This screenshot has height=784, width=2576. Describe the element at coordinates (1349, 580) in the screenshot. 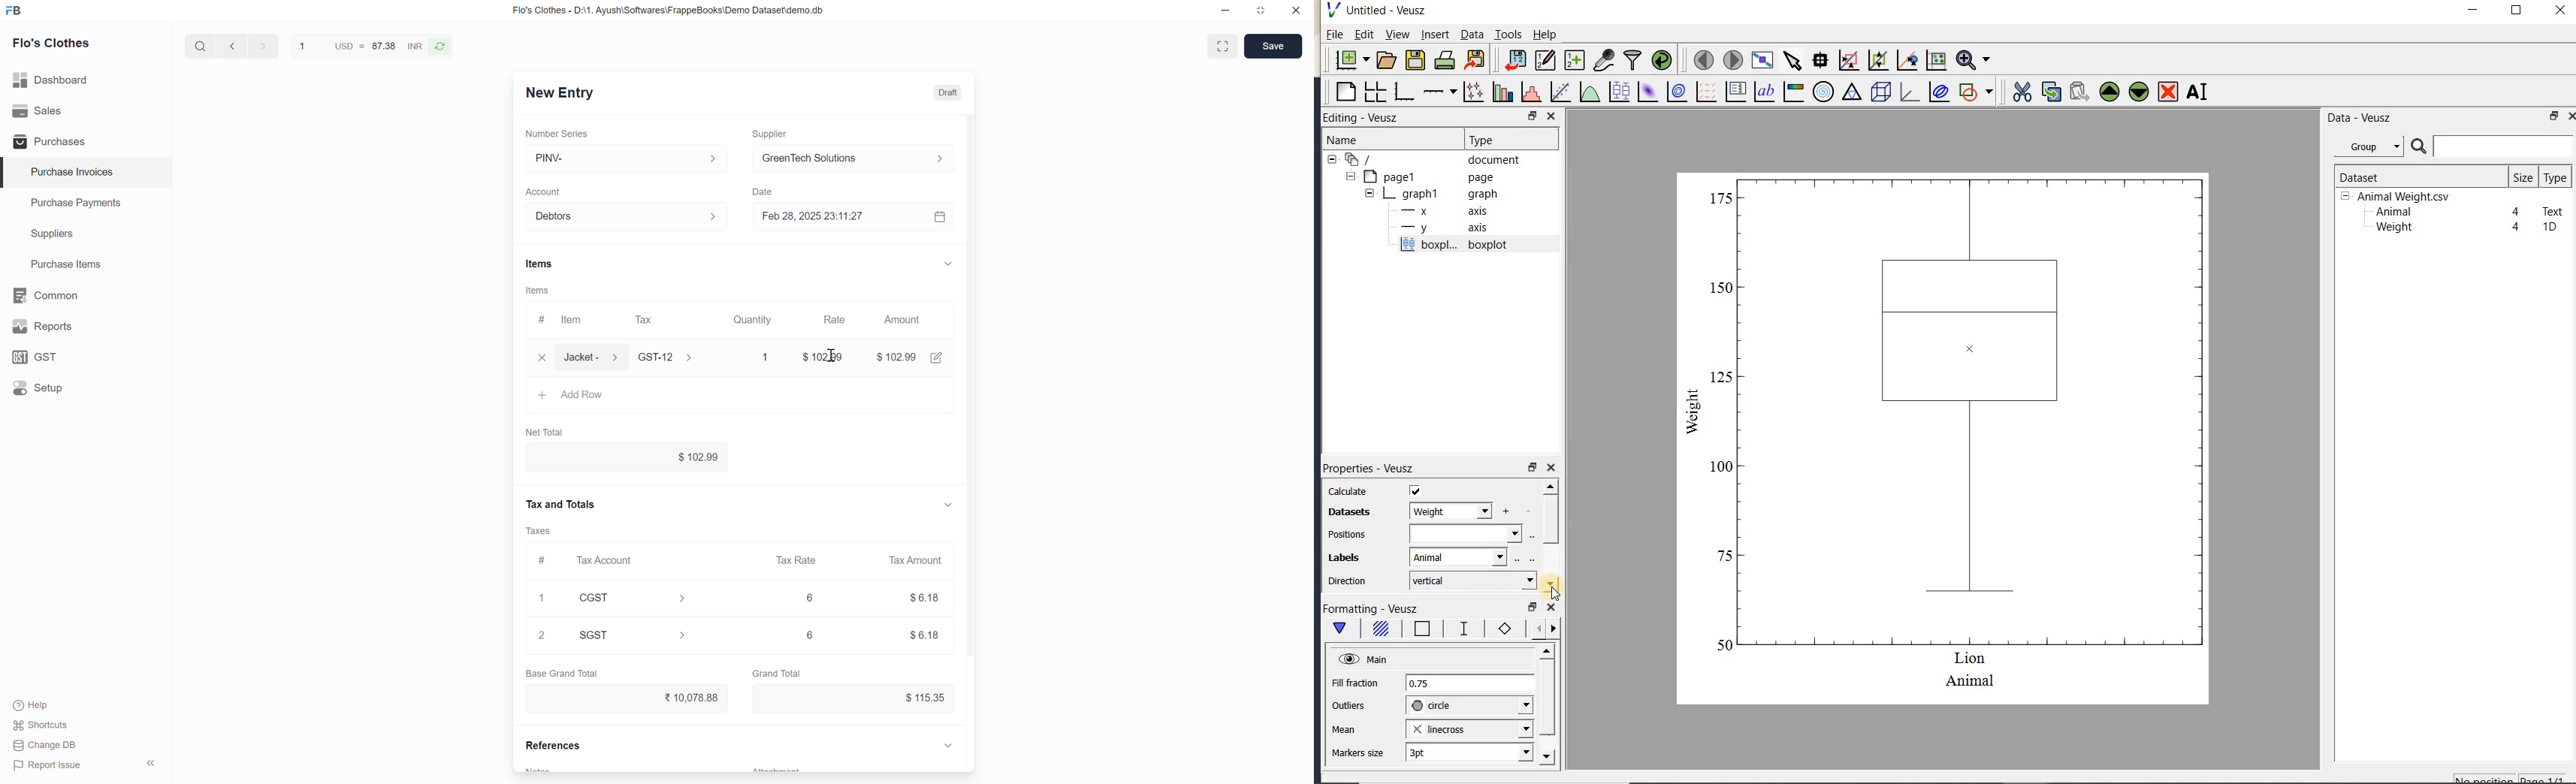

I see `direction` at that location.